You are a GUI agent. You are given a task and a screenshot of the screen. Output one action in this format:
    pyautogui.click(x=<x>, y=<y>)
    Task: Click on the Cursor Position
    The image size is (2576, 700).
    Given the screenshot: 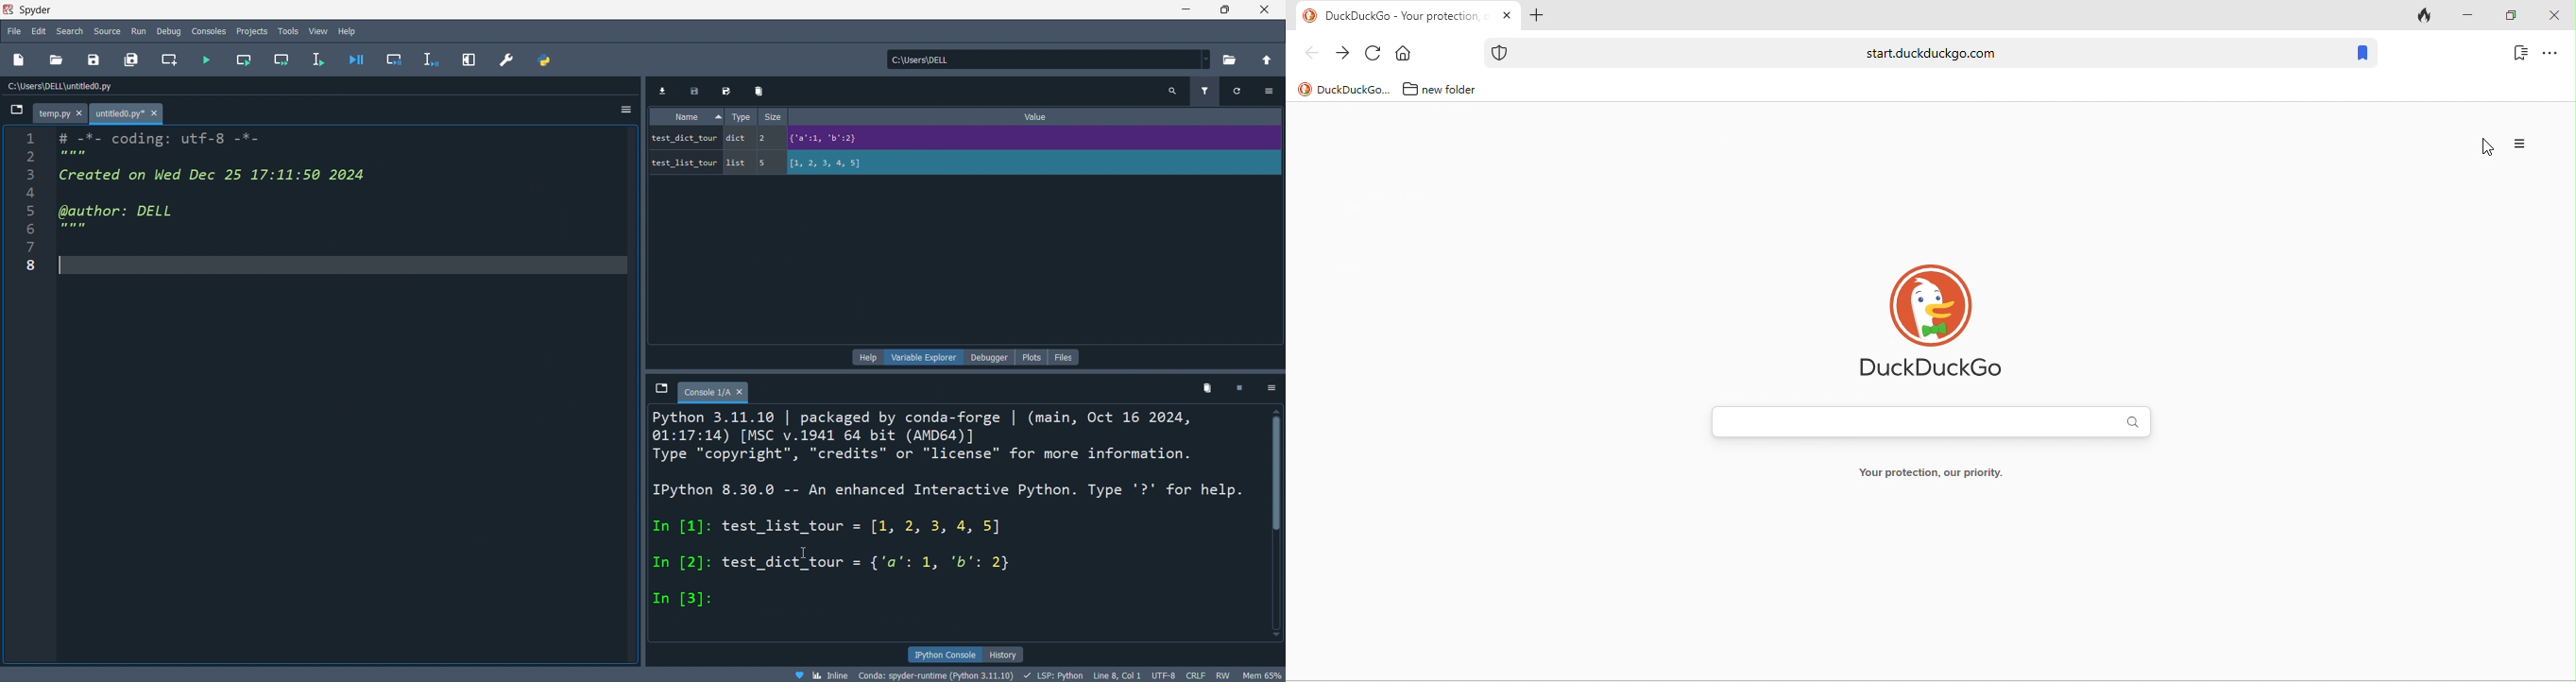 What is the action you would take?
    pyautogui.click(x=805, y=551)
    